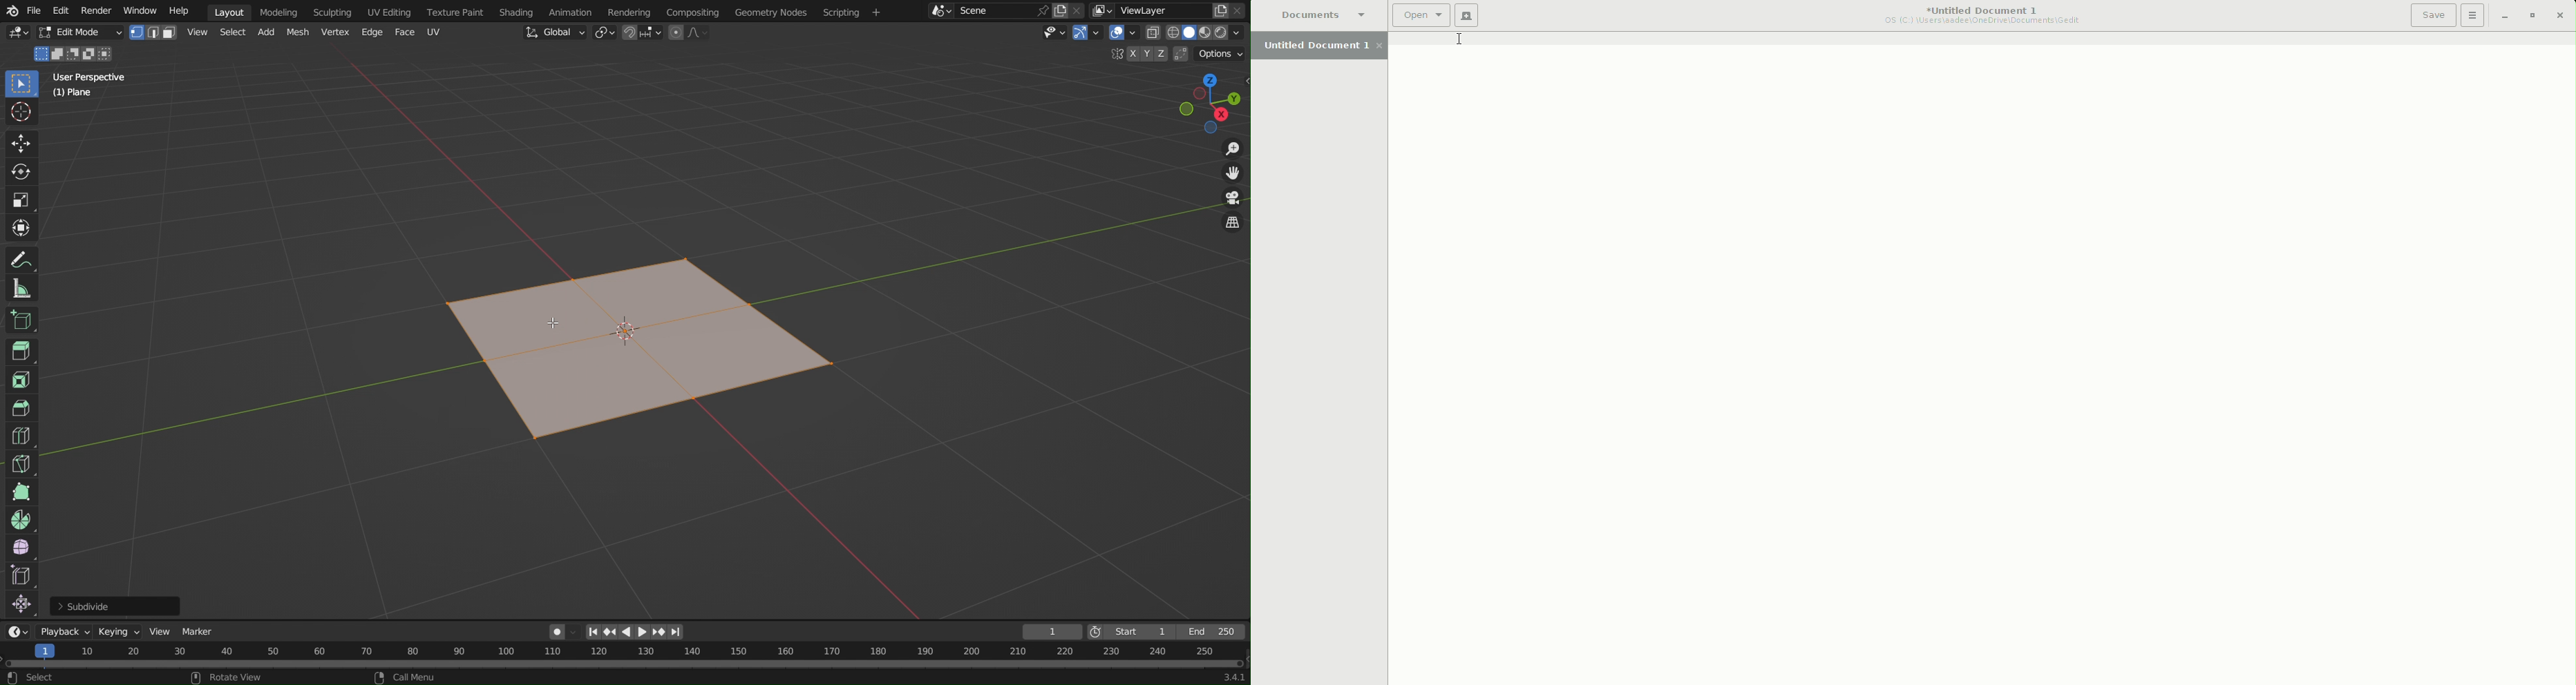  Describe the element at coordinates (162, 632) in the screenshot. I see `View` at that location.